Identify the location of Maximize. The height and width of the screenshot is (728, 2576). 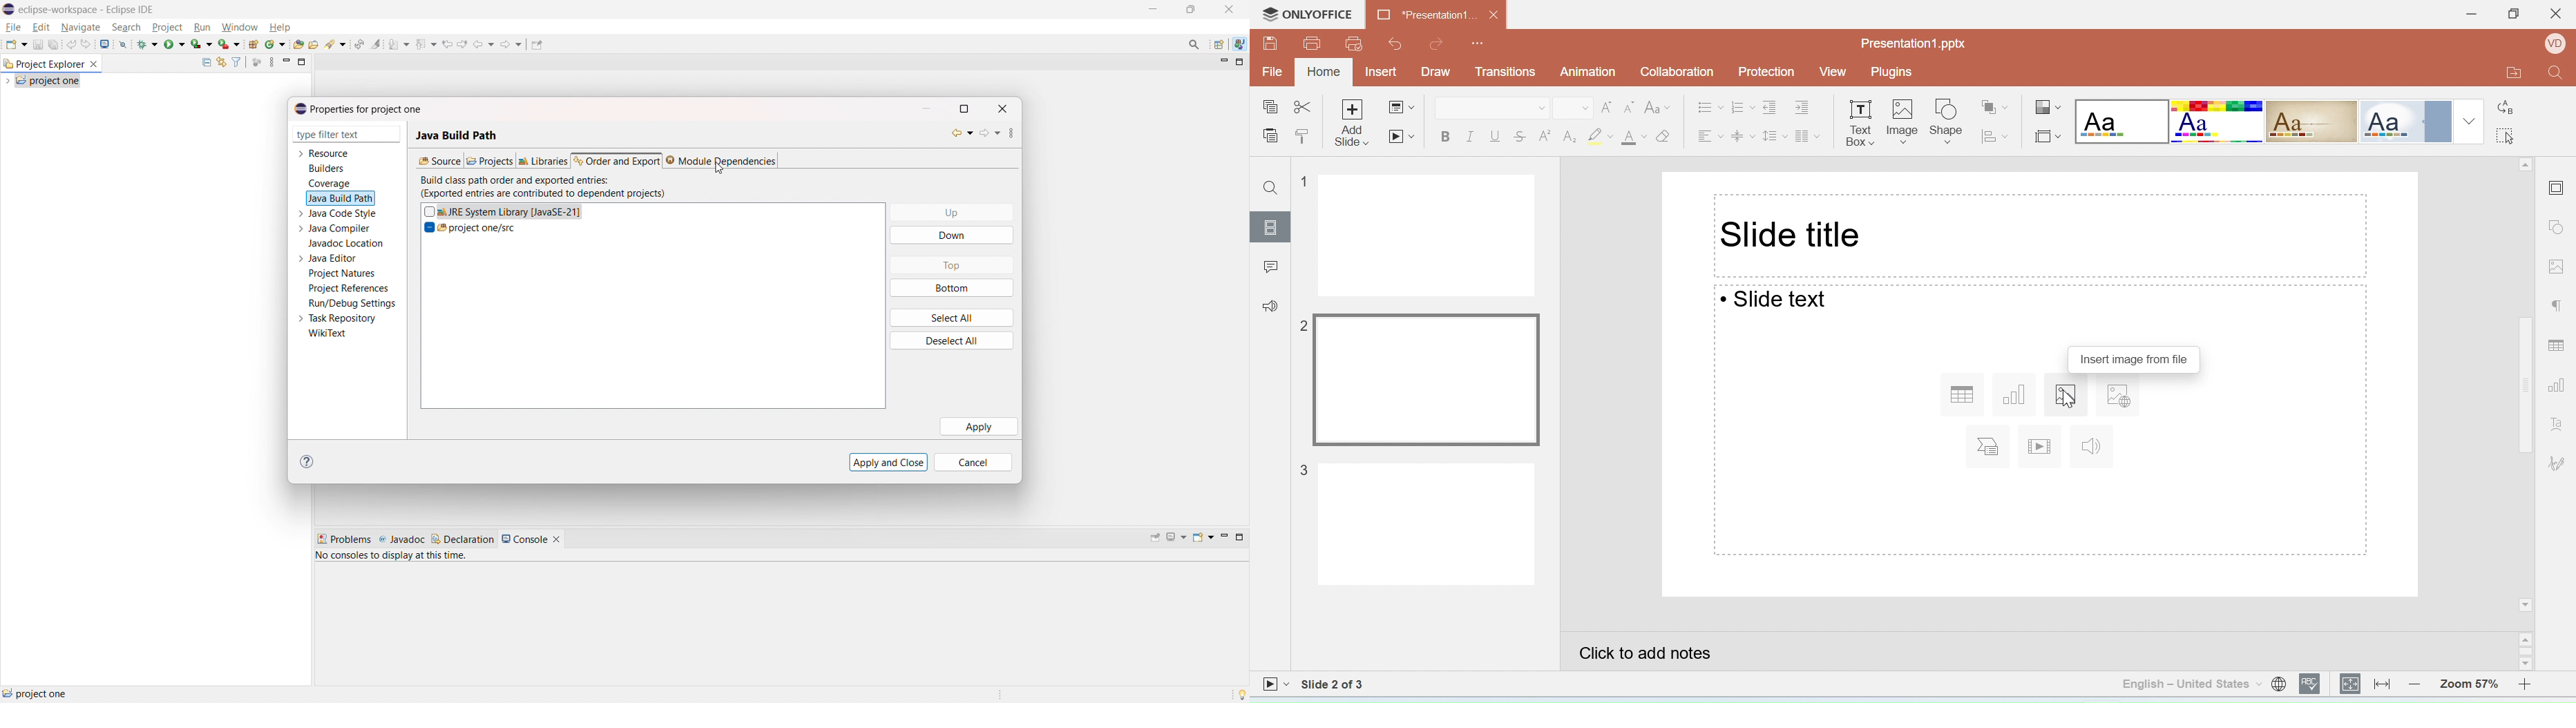
(2512, 16).